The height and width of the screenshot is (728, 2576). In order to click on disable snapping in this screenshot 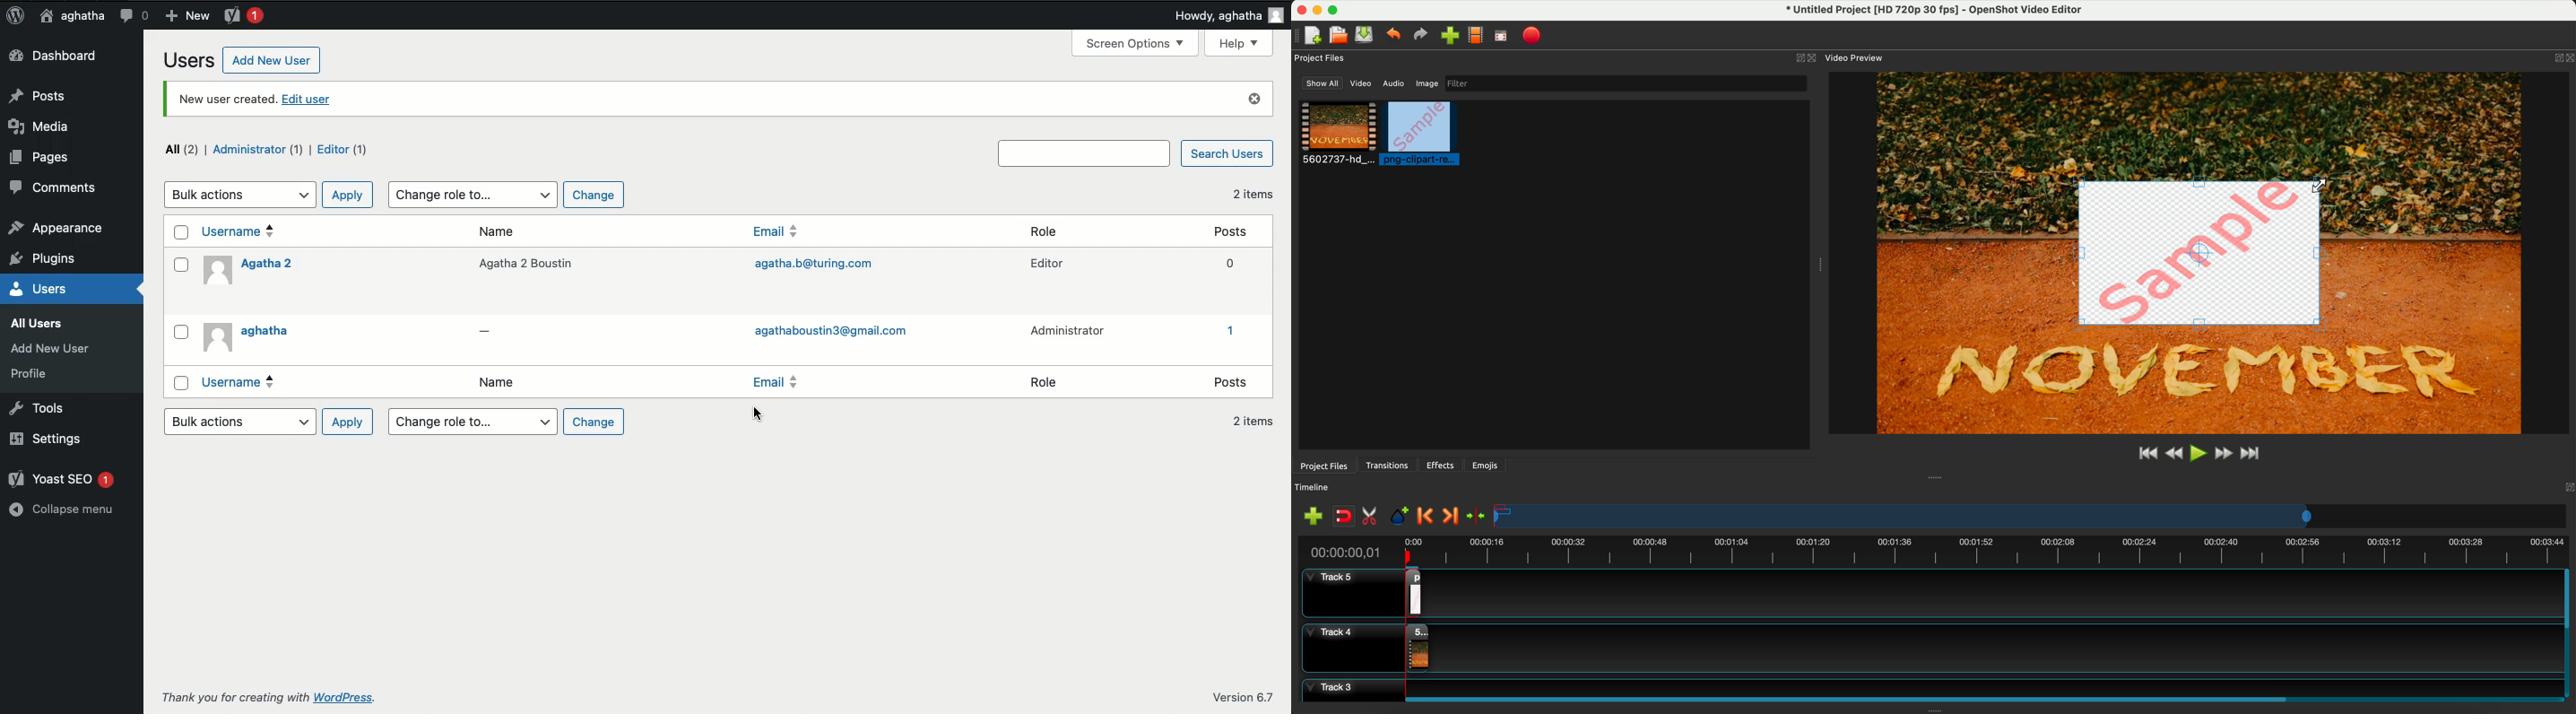, I will do `click(1344, 517)`.